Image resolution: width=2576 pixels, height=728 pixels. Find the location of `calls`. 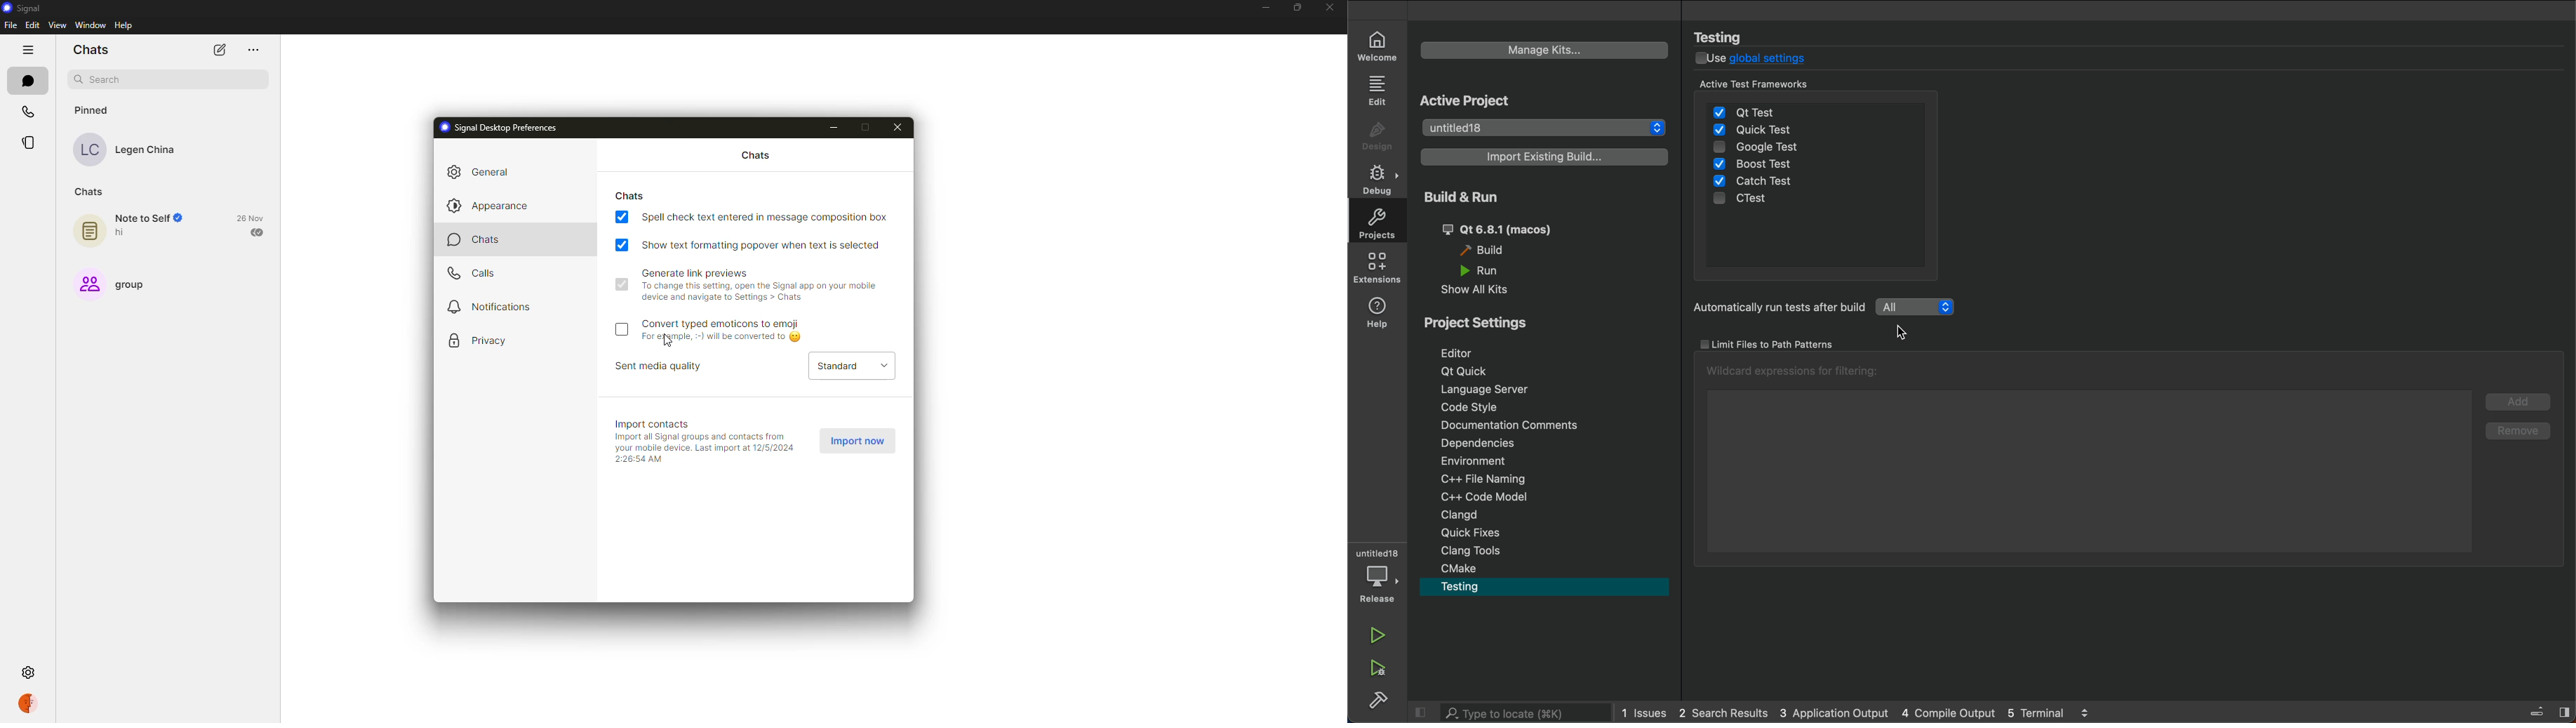

calls is located at coordinates (472, 274).